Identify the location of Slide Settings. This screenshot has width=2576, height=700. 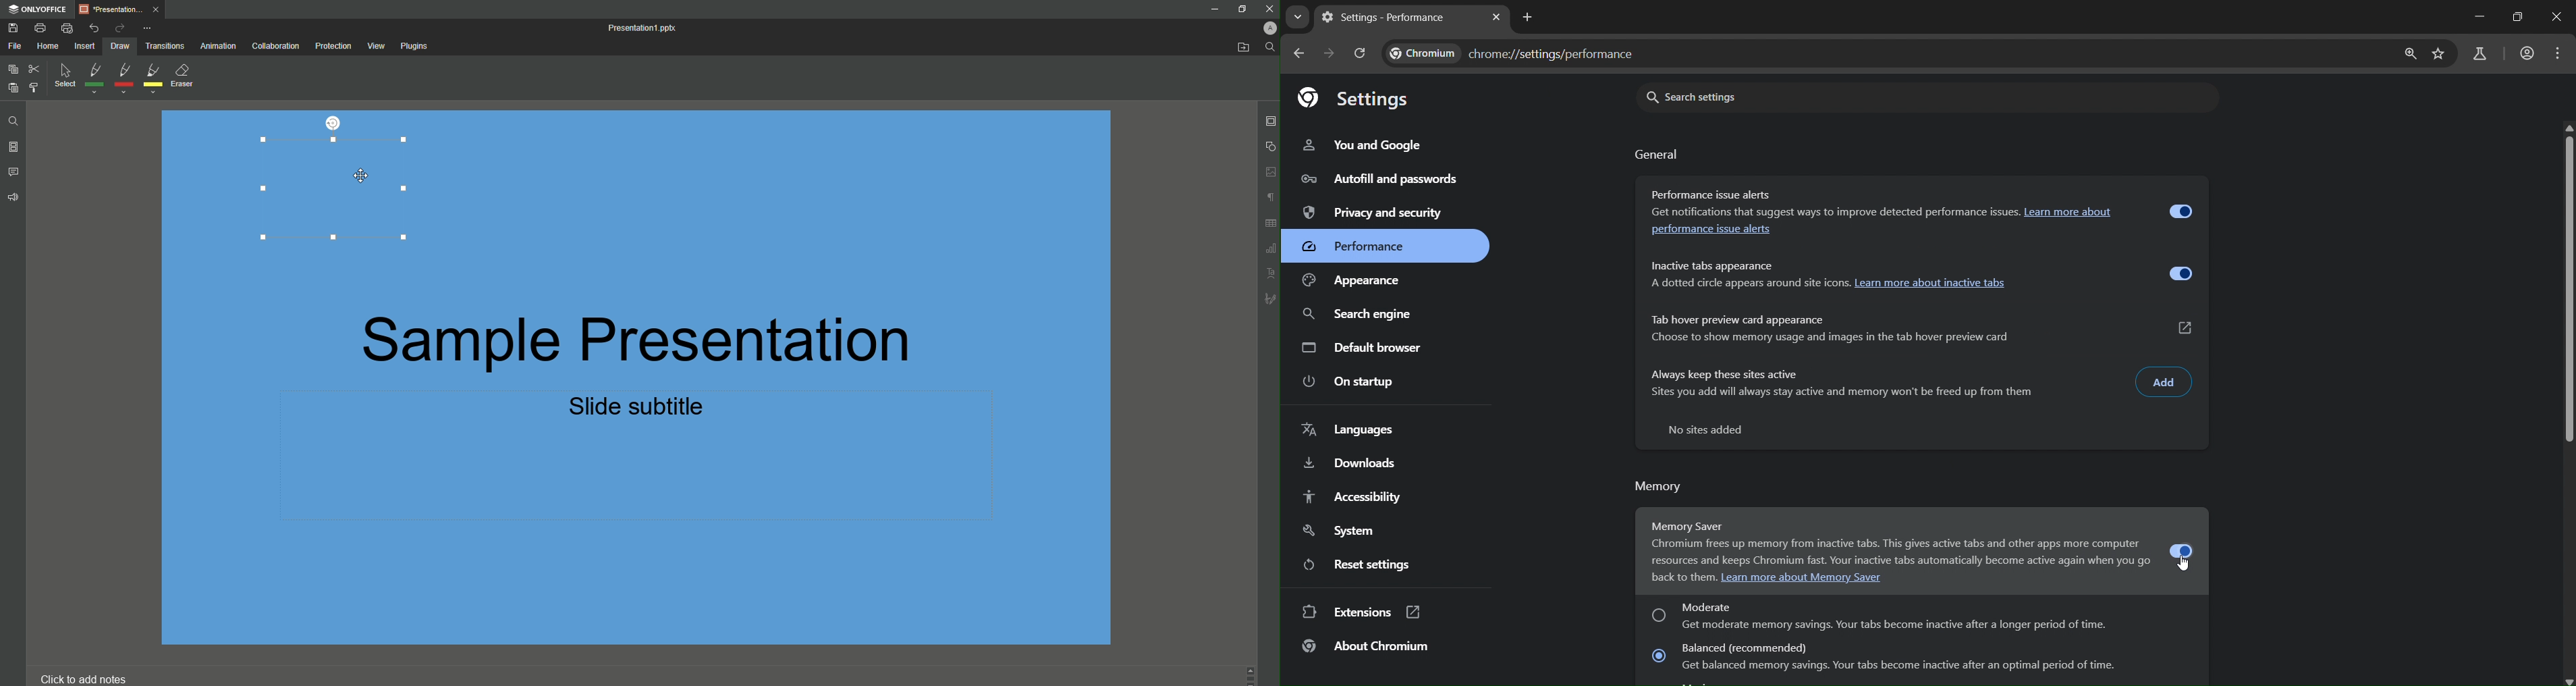
(1270, 121).